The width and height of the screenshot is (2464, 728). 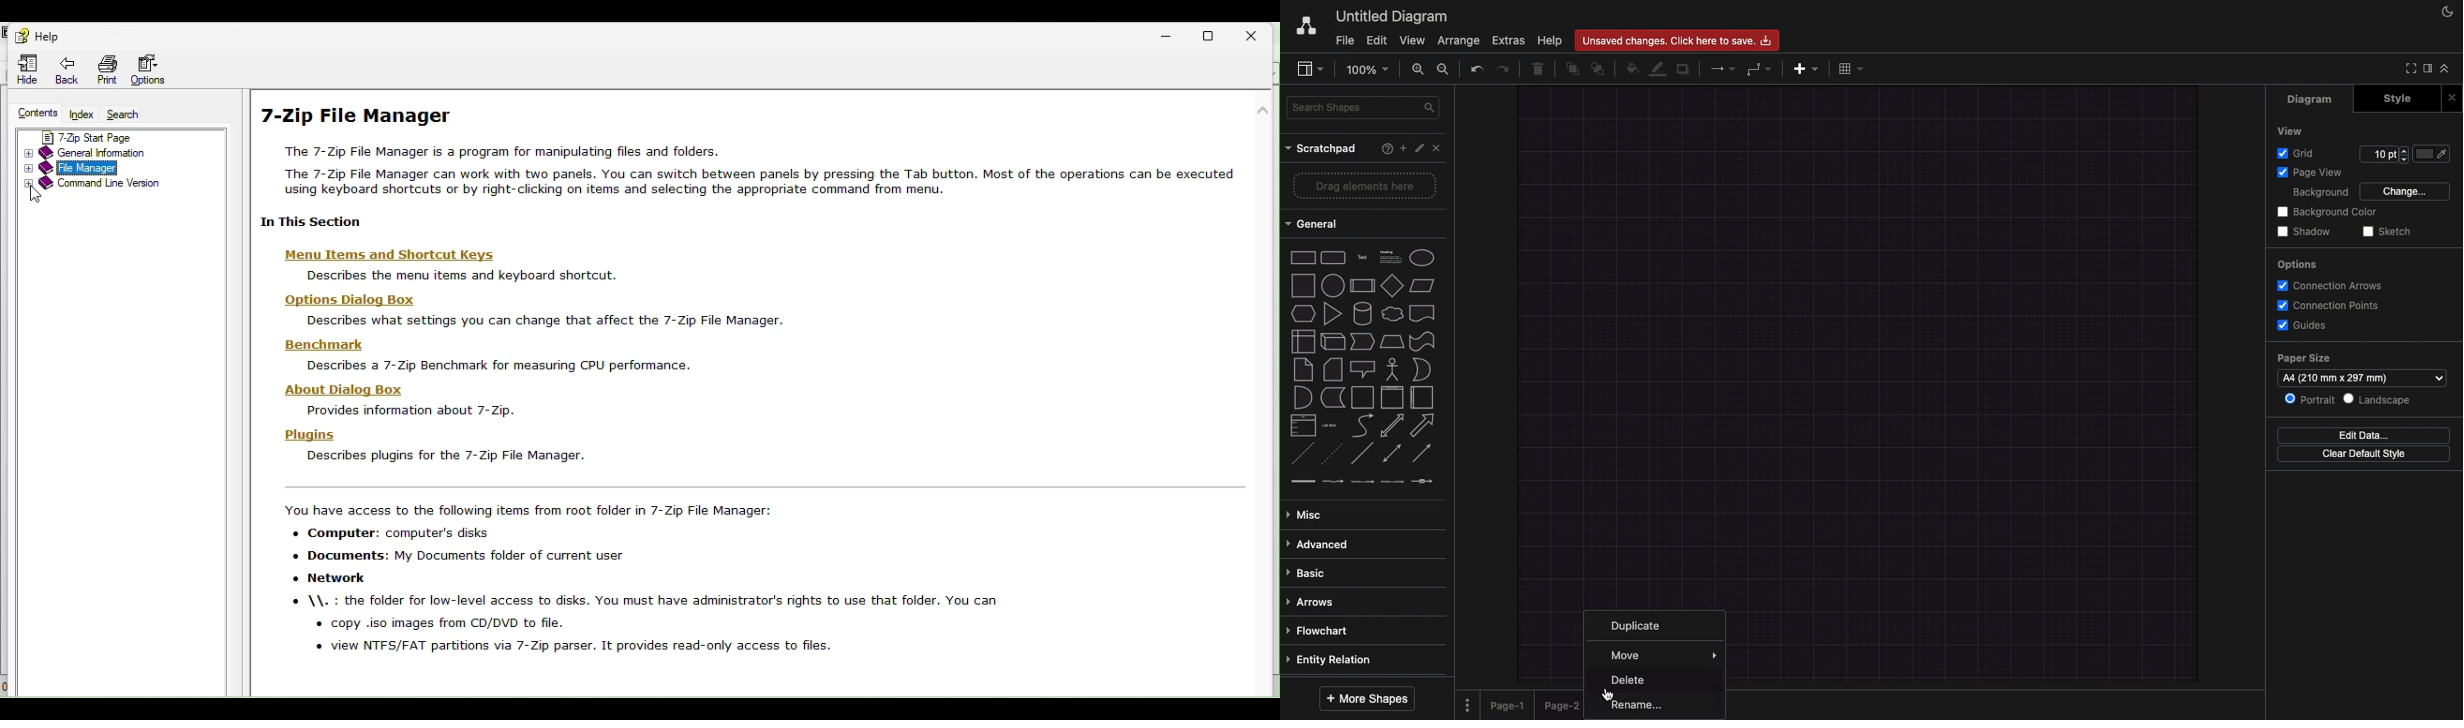 I want to click on Minimise, so click(x=1176, y=33).